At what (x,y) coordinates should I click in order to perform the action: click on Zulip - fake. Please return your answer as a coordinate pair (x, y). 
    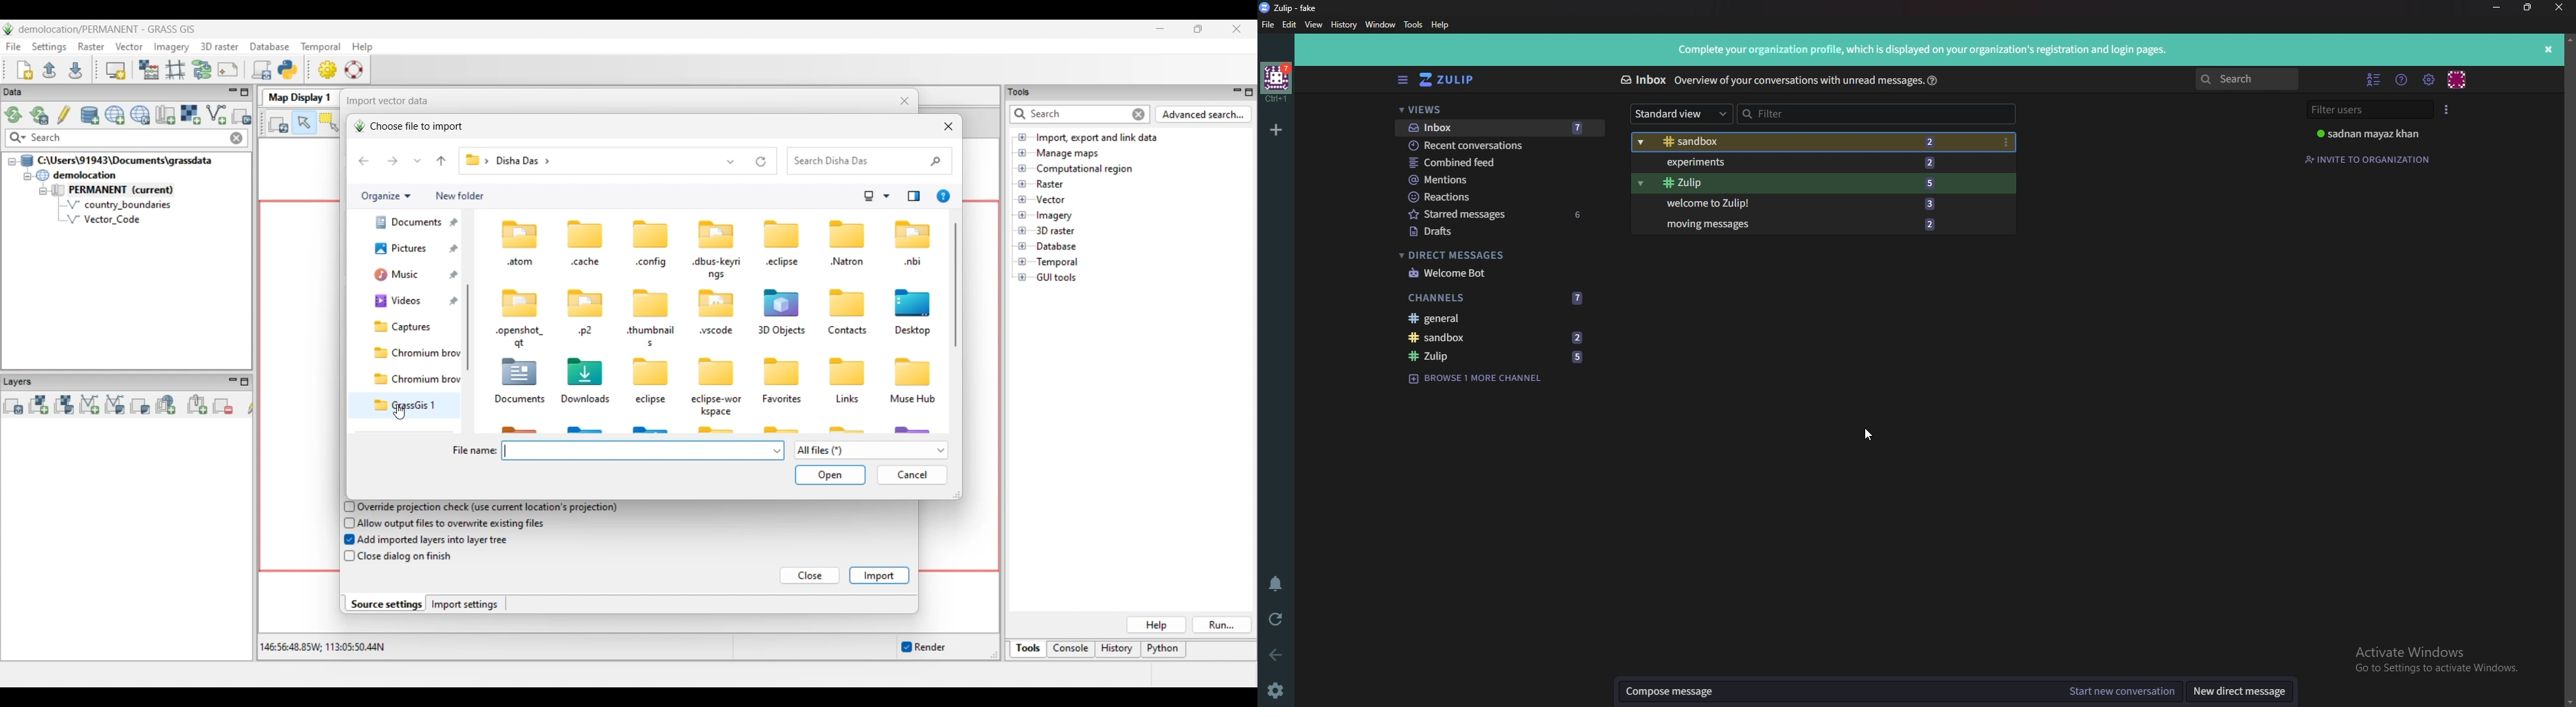
    Looking at the image, I should click on (1292, 8).